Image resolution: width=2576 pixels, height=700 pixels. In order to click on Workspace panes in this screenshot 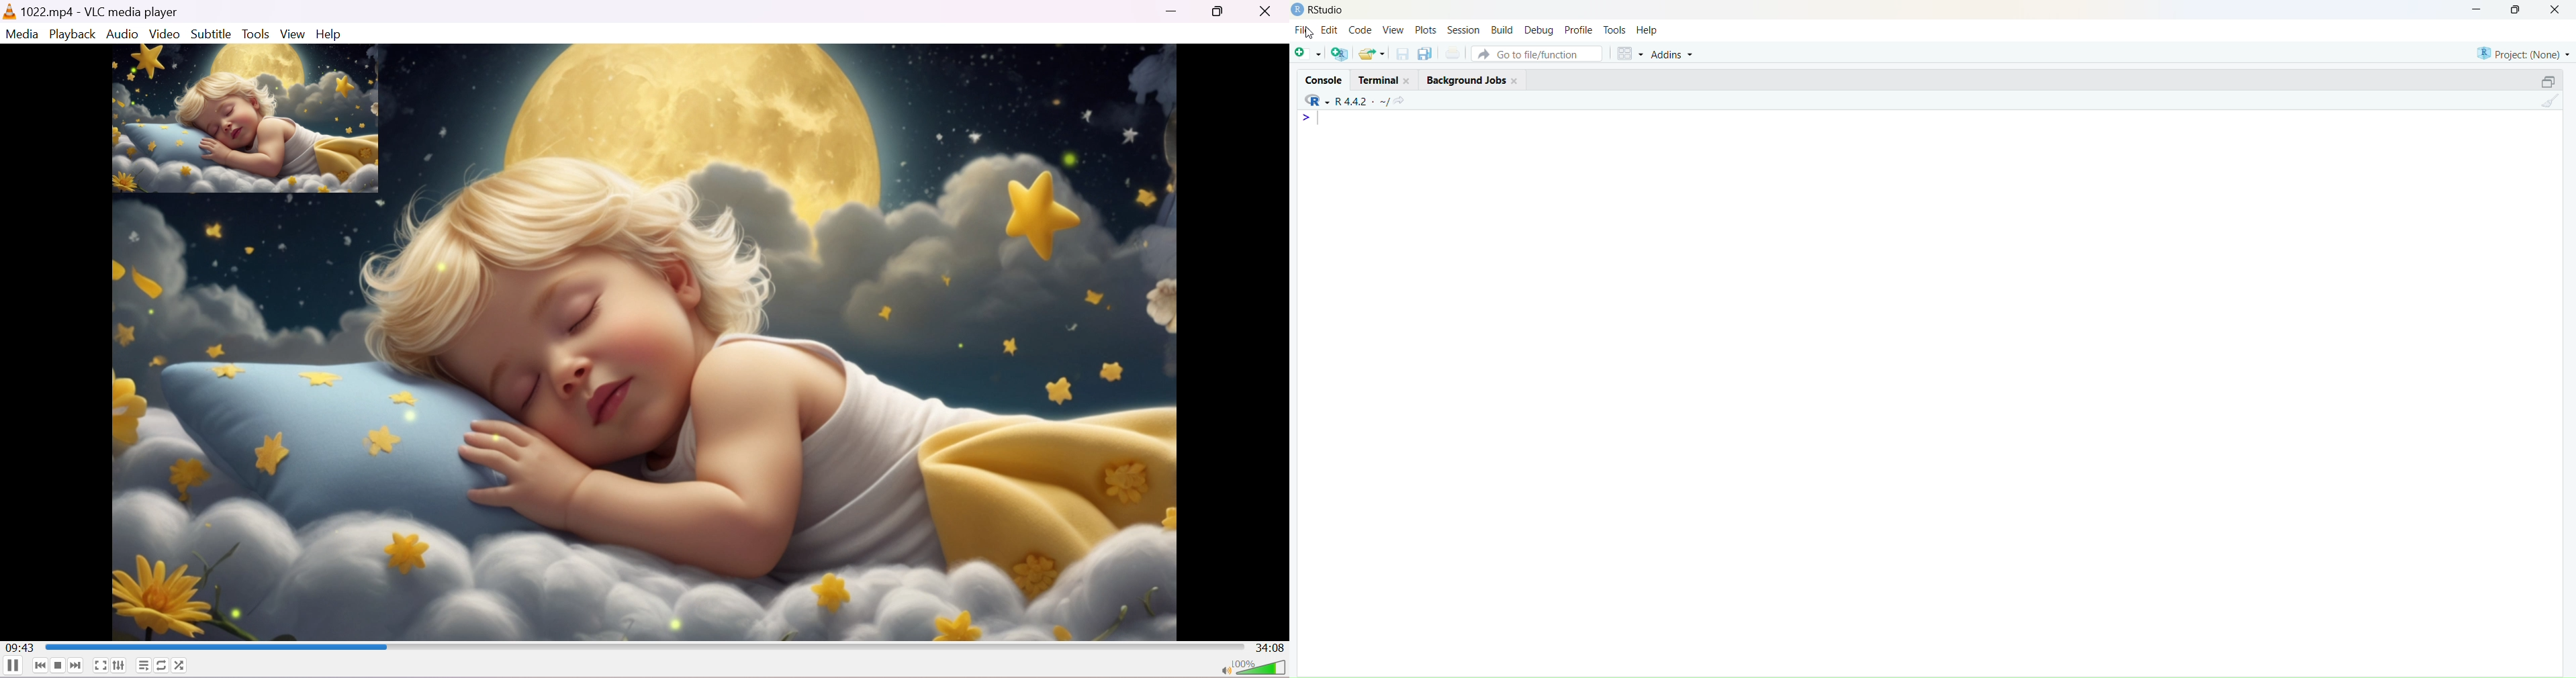, I will do `click(1628, 53)`.